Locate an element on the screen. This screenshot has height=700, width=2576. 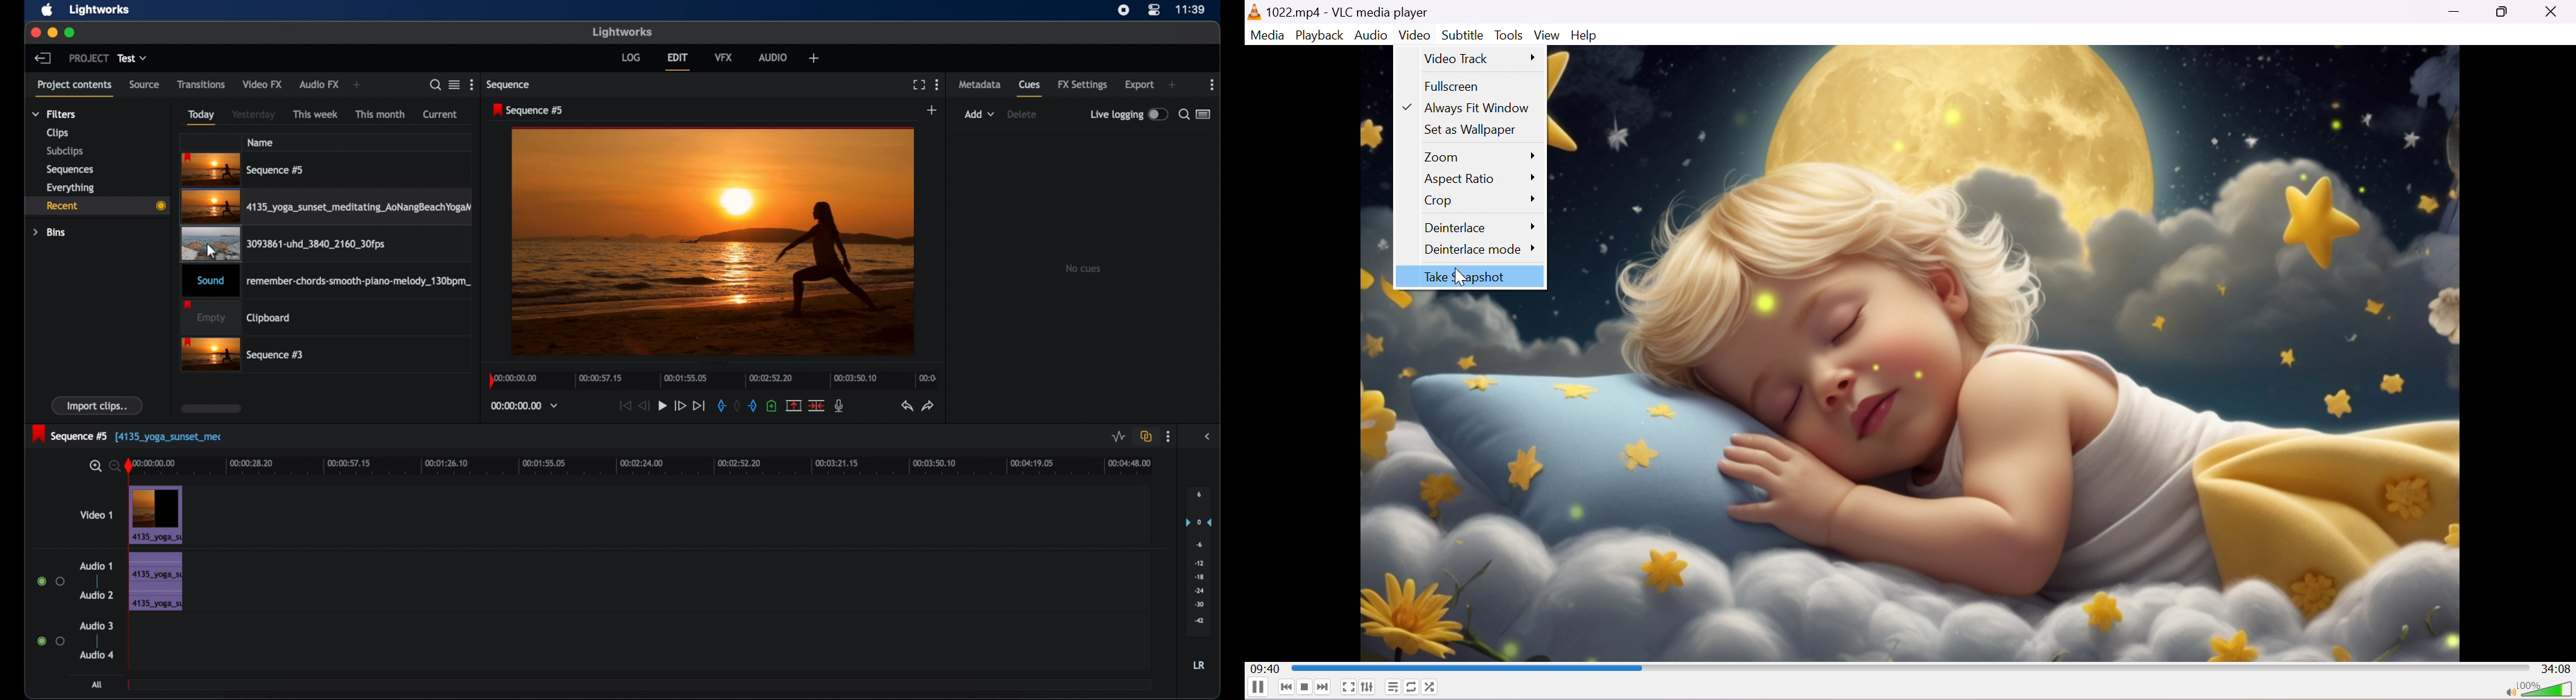
video 1 is located at coordinates (98, 515).